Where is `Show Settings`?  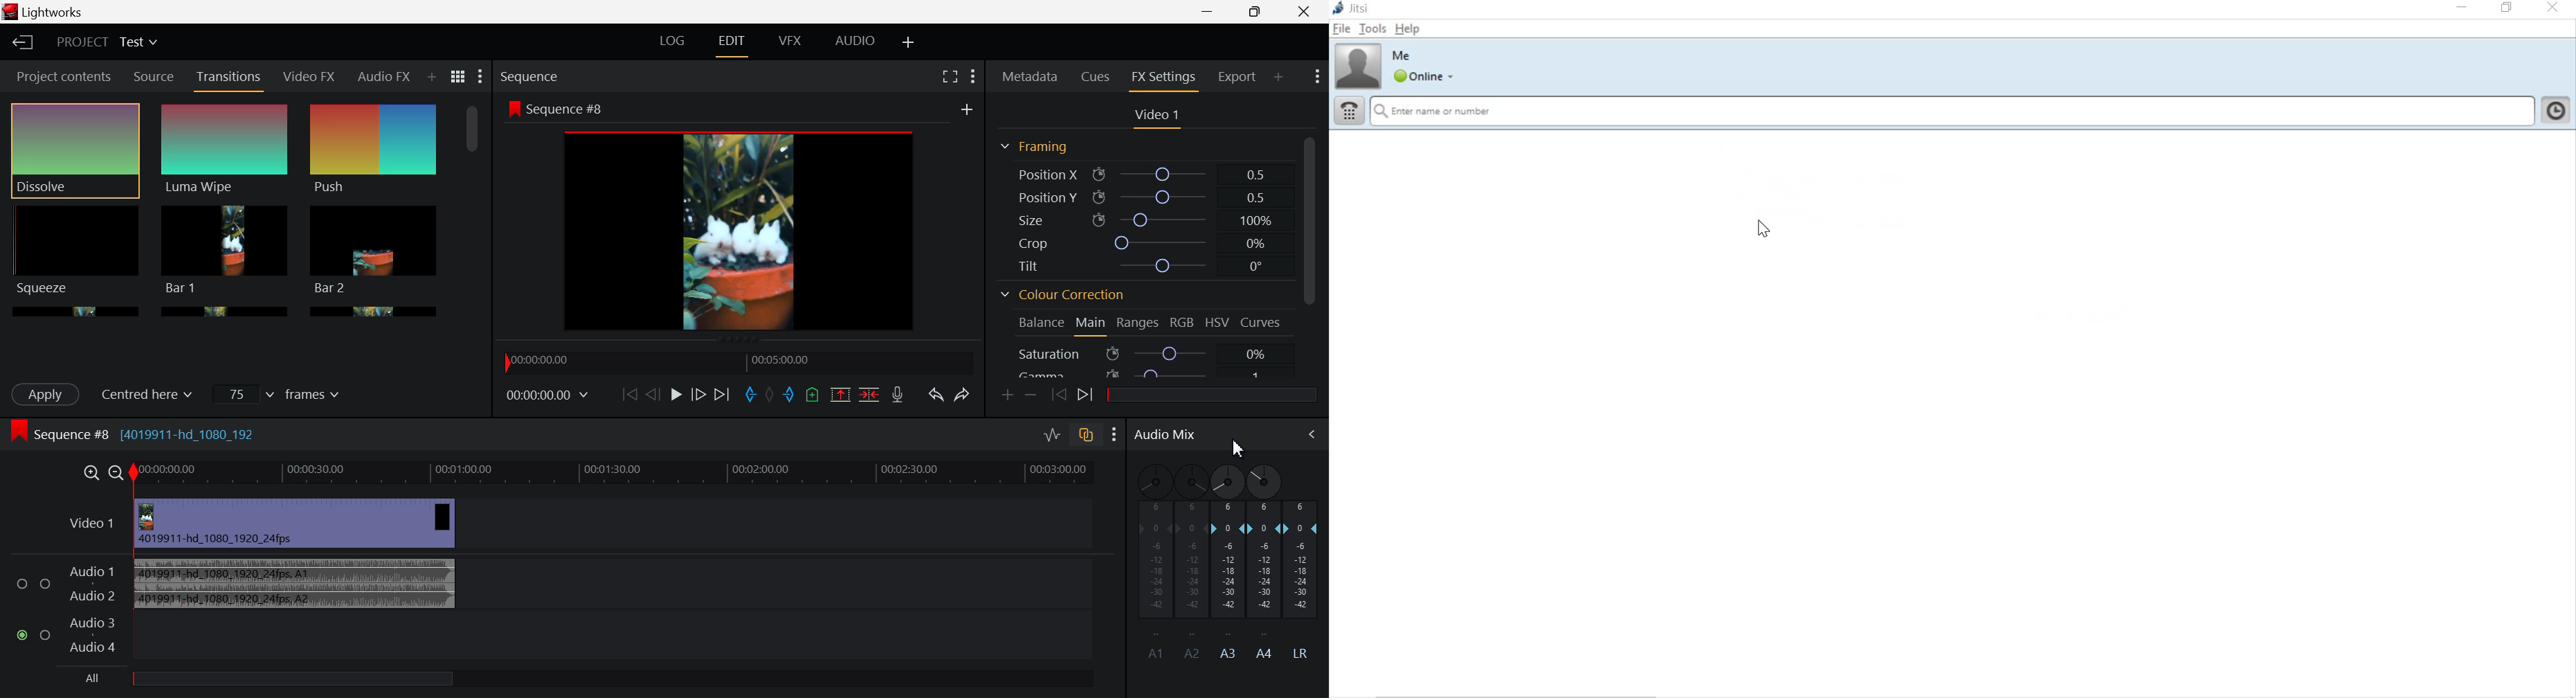 Show Settings is located at coordinates (1114, 436).